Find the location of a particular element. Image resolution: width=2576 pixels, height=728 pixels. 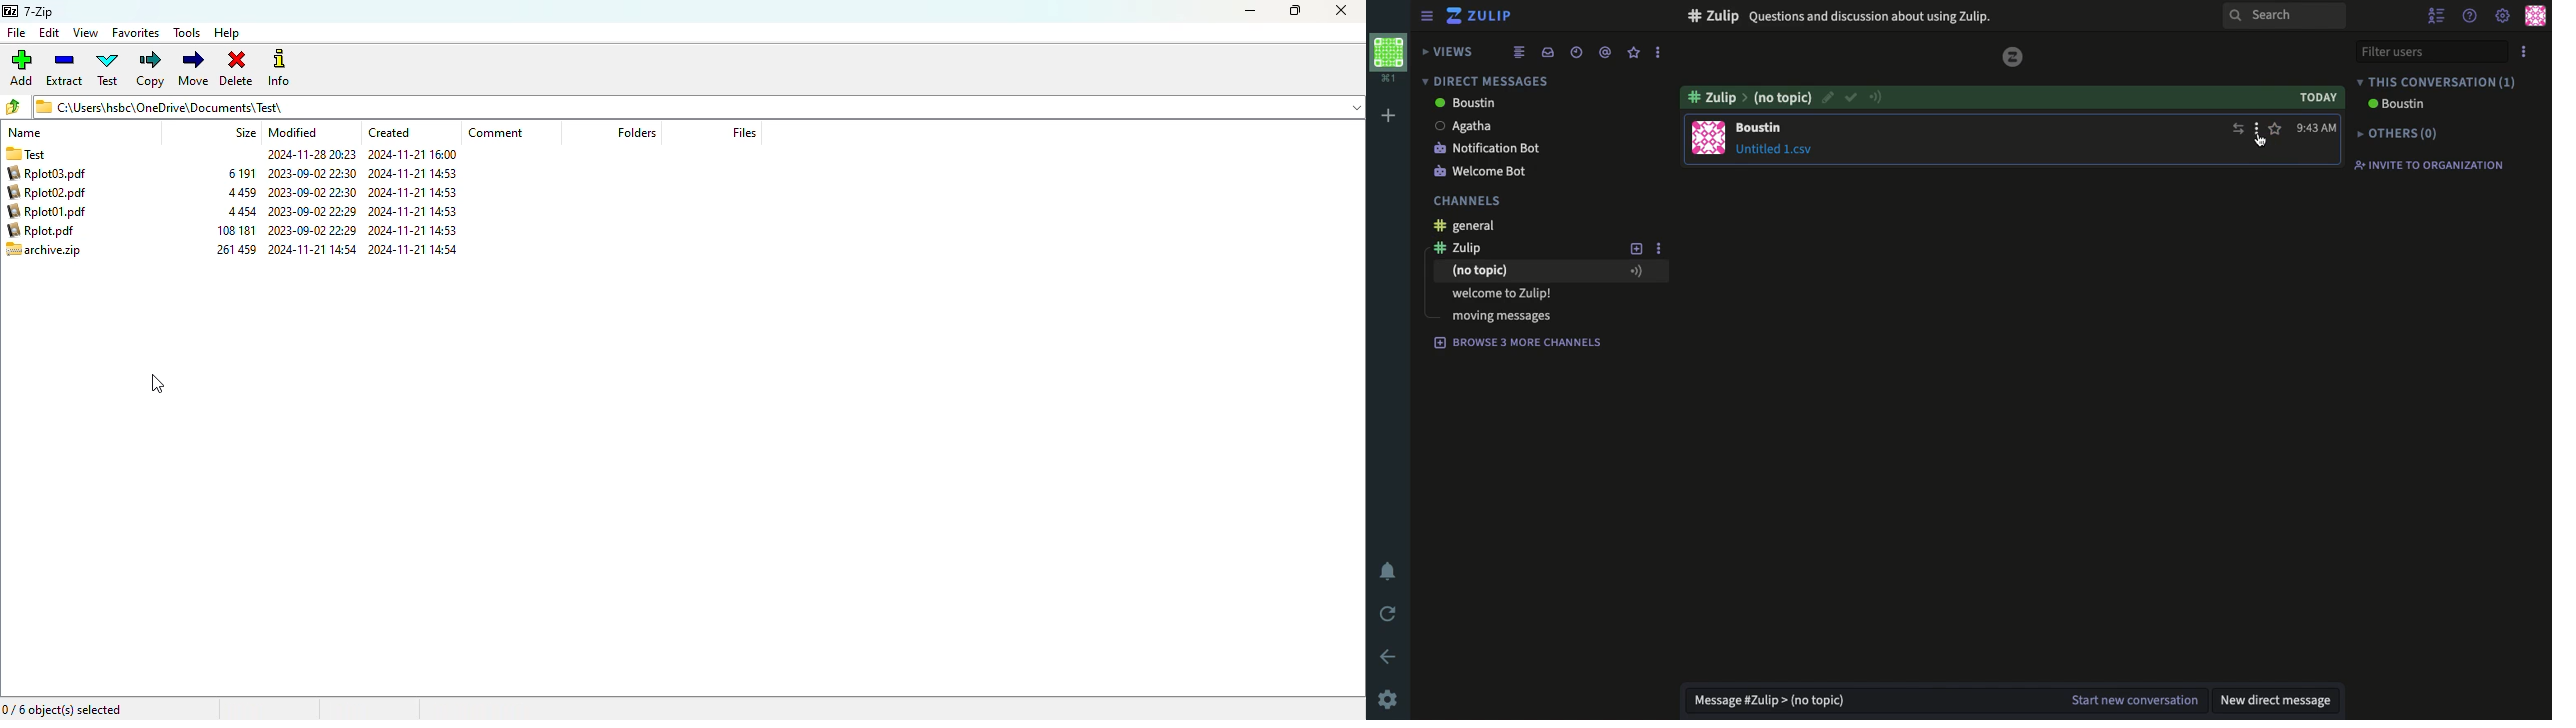

search is located at coordinates (2284, 16).